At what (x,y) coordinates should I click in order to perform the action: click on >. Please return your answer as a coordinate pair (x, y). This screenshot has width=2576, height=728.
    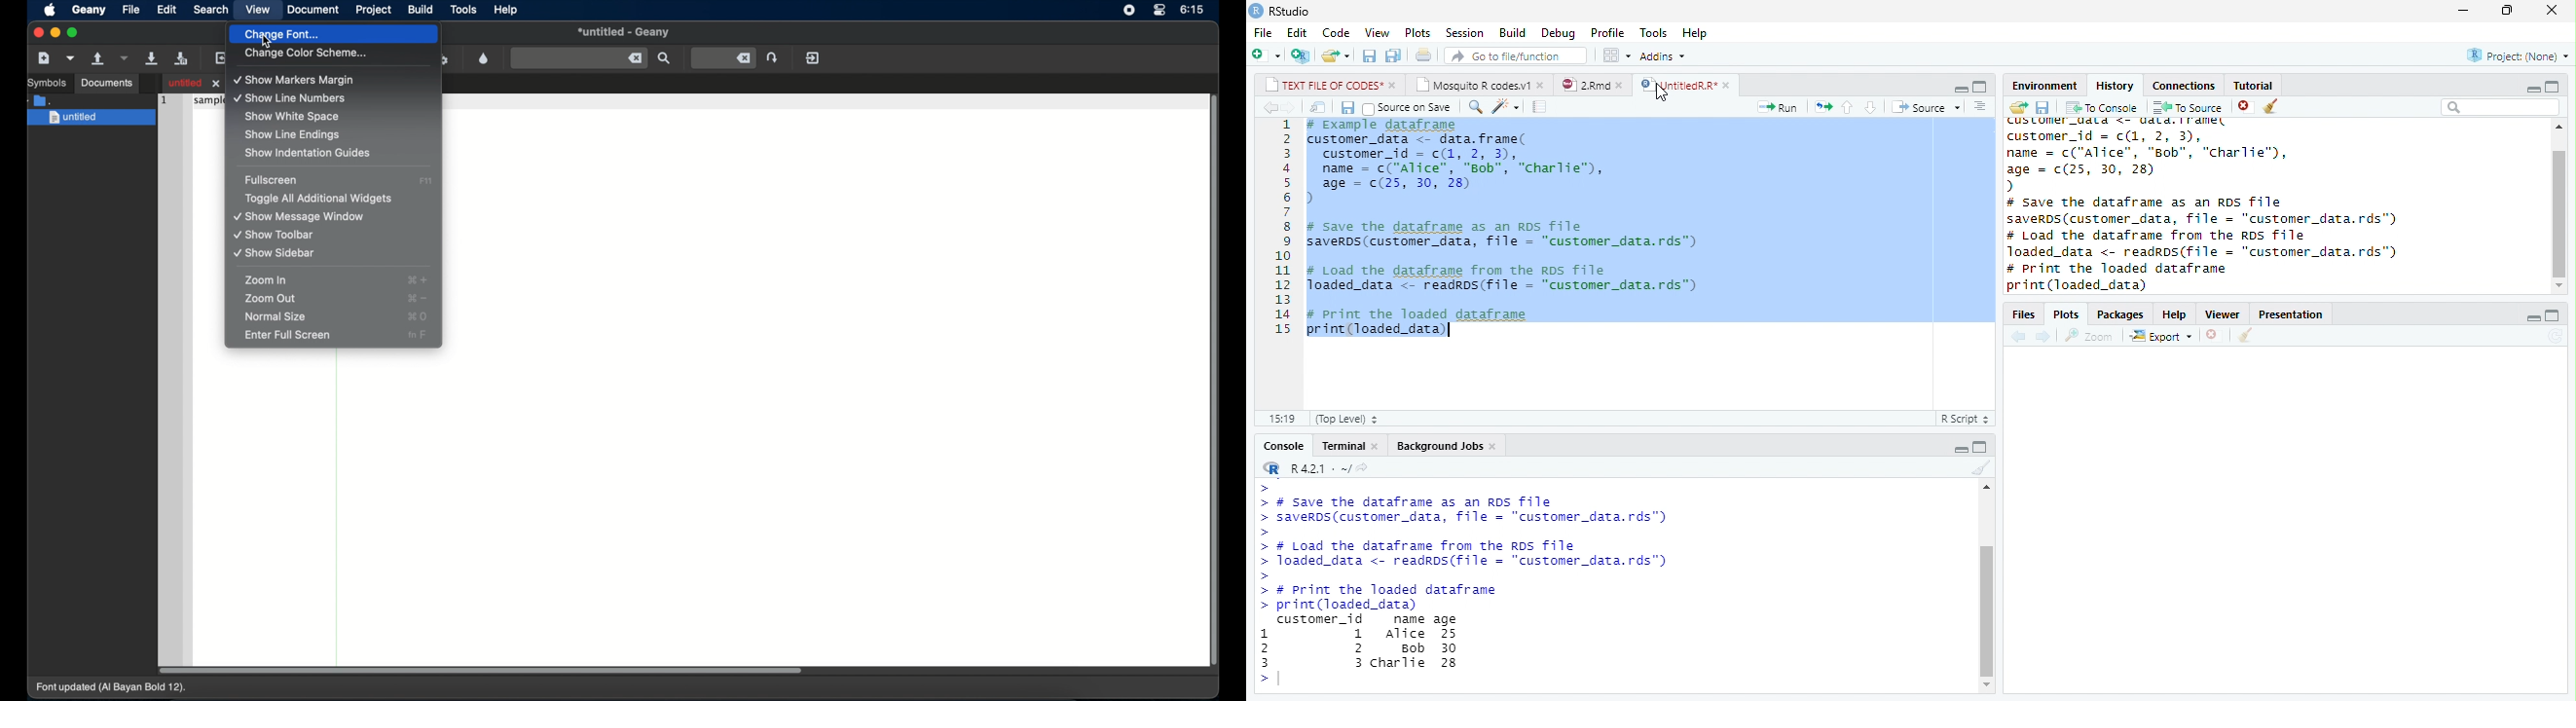
    Looking at the image, I should click on (1268, 681).